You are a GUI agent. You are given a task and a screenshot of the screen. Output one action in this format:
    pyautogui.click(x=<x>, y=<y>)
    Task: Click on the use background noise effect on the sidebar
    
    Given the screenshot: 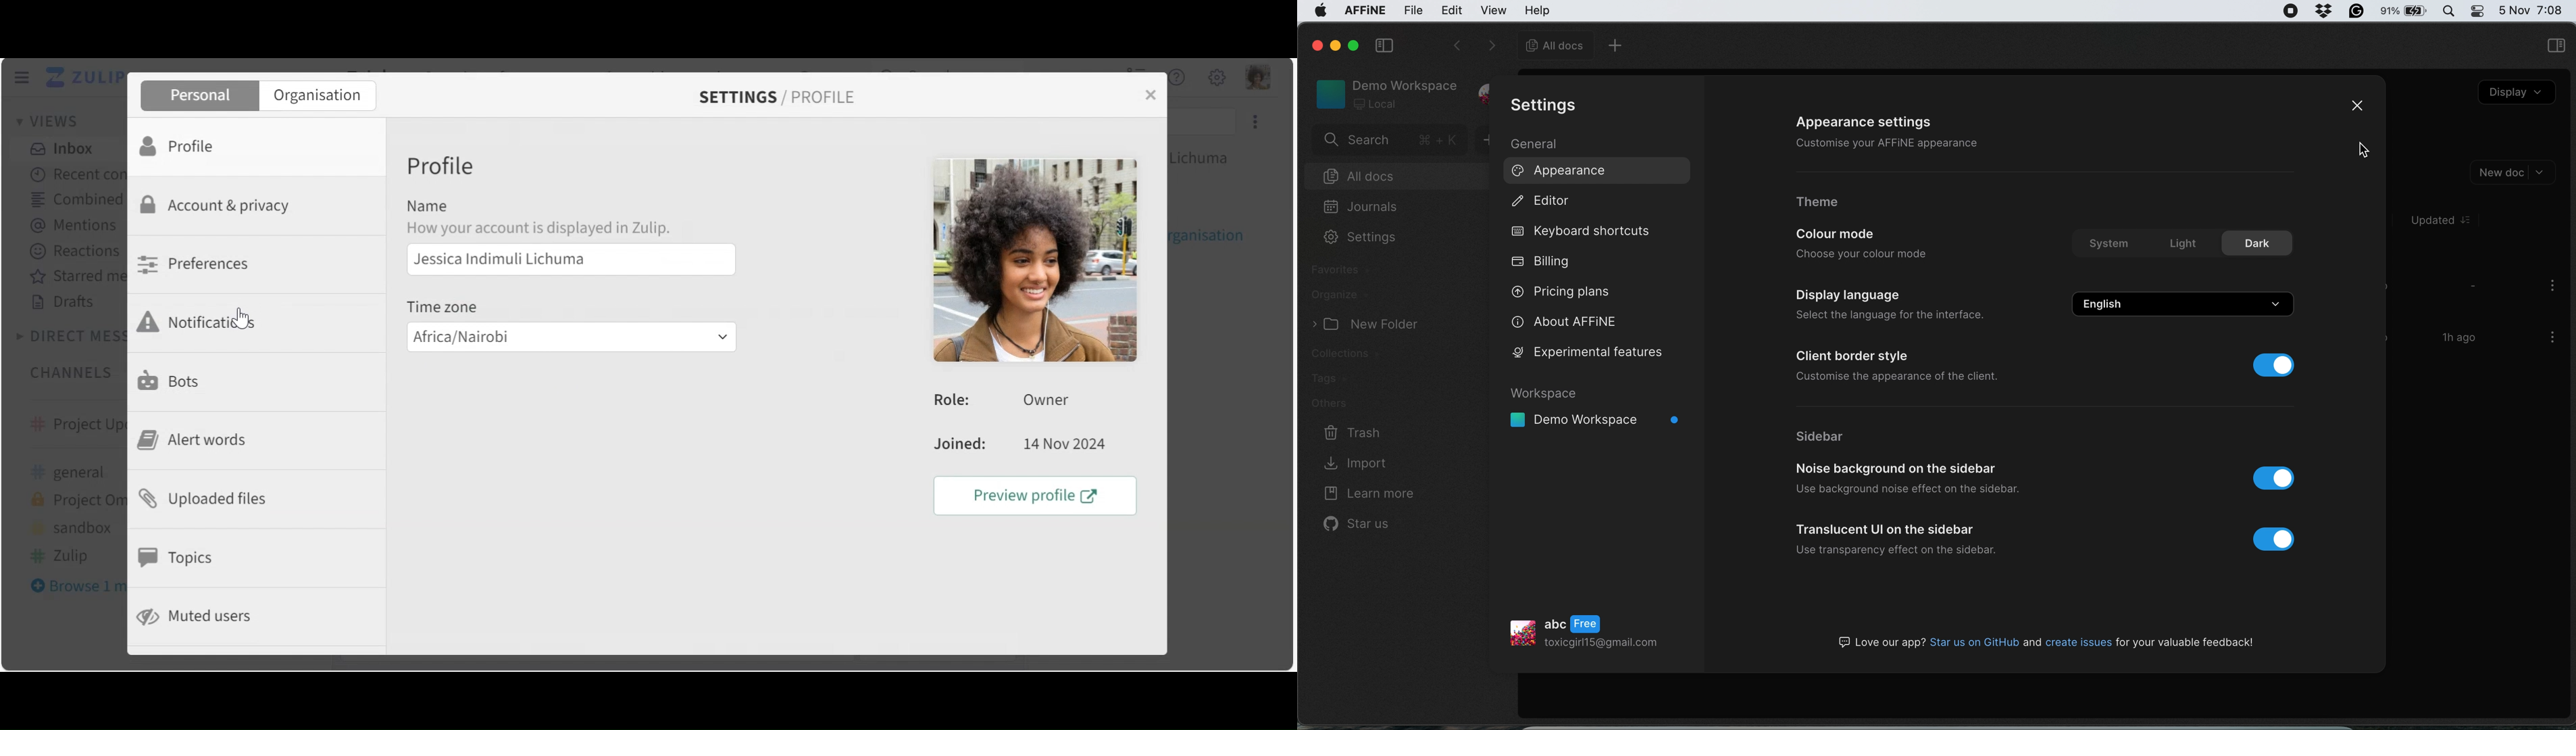 What is the action you would take?
    pyautogui.click(x=1916, y=490)
    